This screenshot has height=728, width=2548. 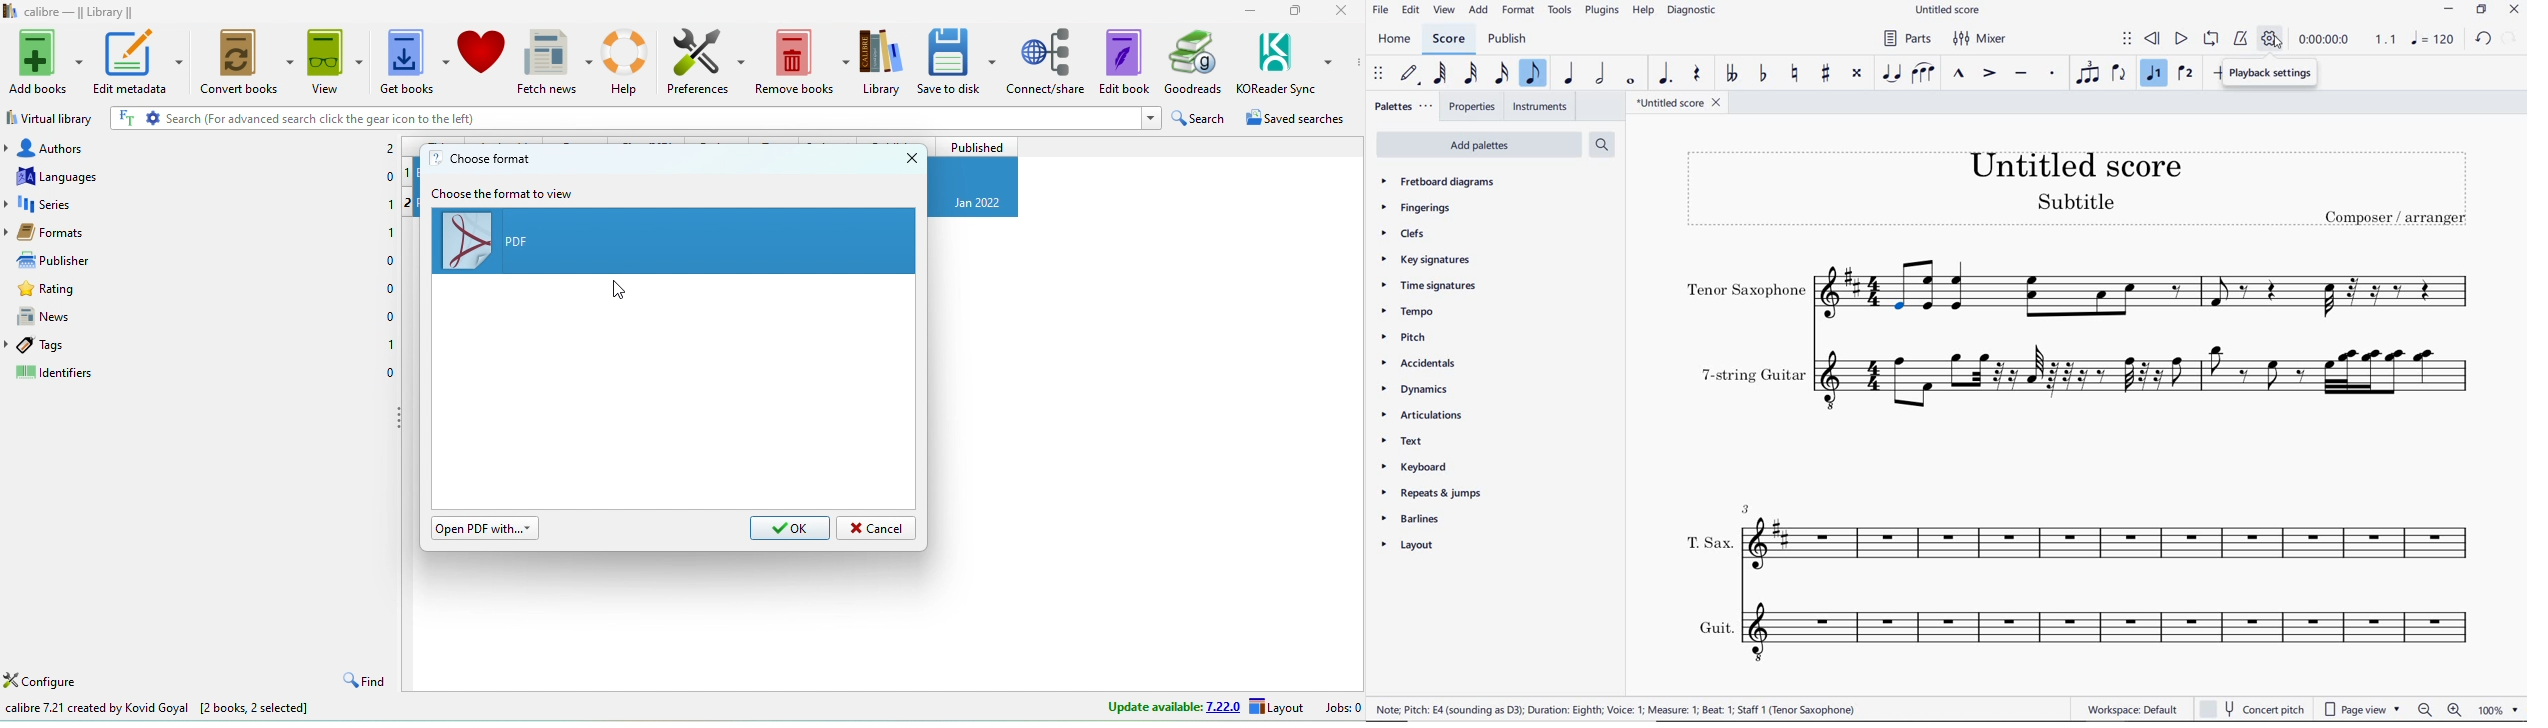 What do you see at coordinates (707, 61) in the screenshot?
I see `Preferences` at bounding box center [707, 61].